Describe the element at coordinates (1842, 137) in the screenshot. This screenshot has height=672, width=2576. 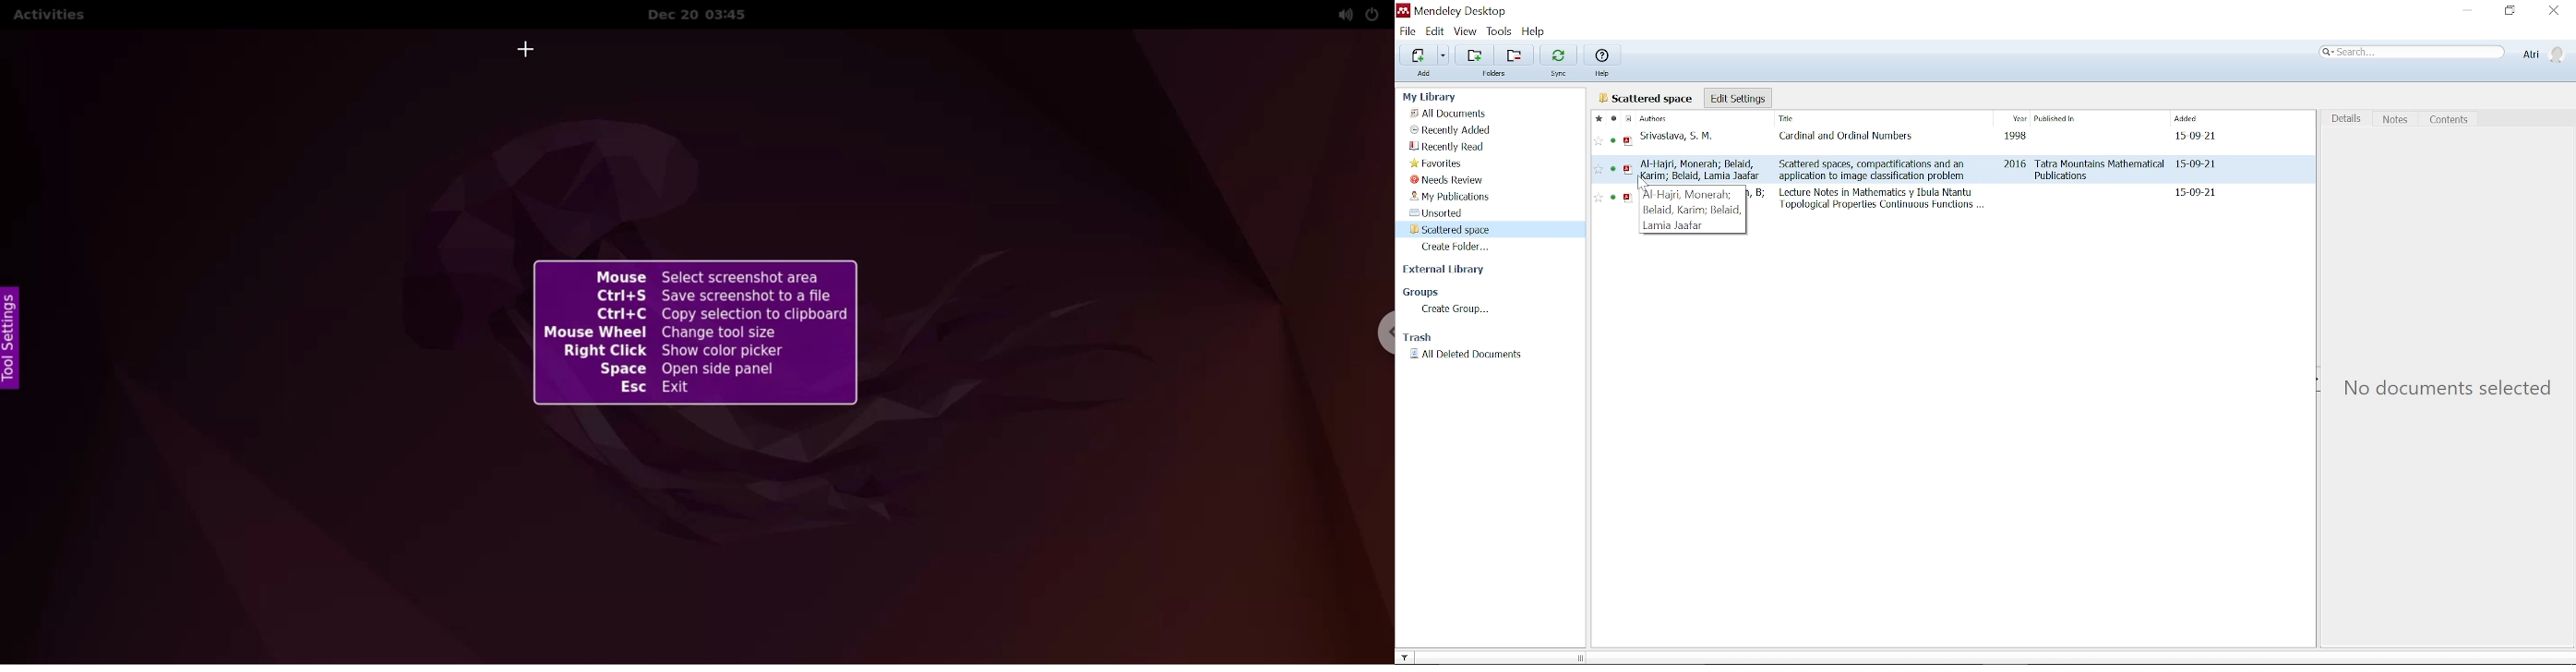
I see `title` at that location.